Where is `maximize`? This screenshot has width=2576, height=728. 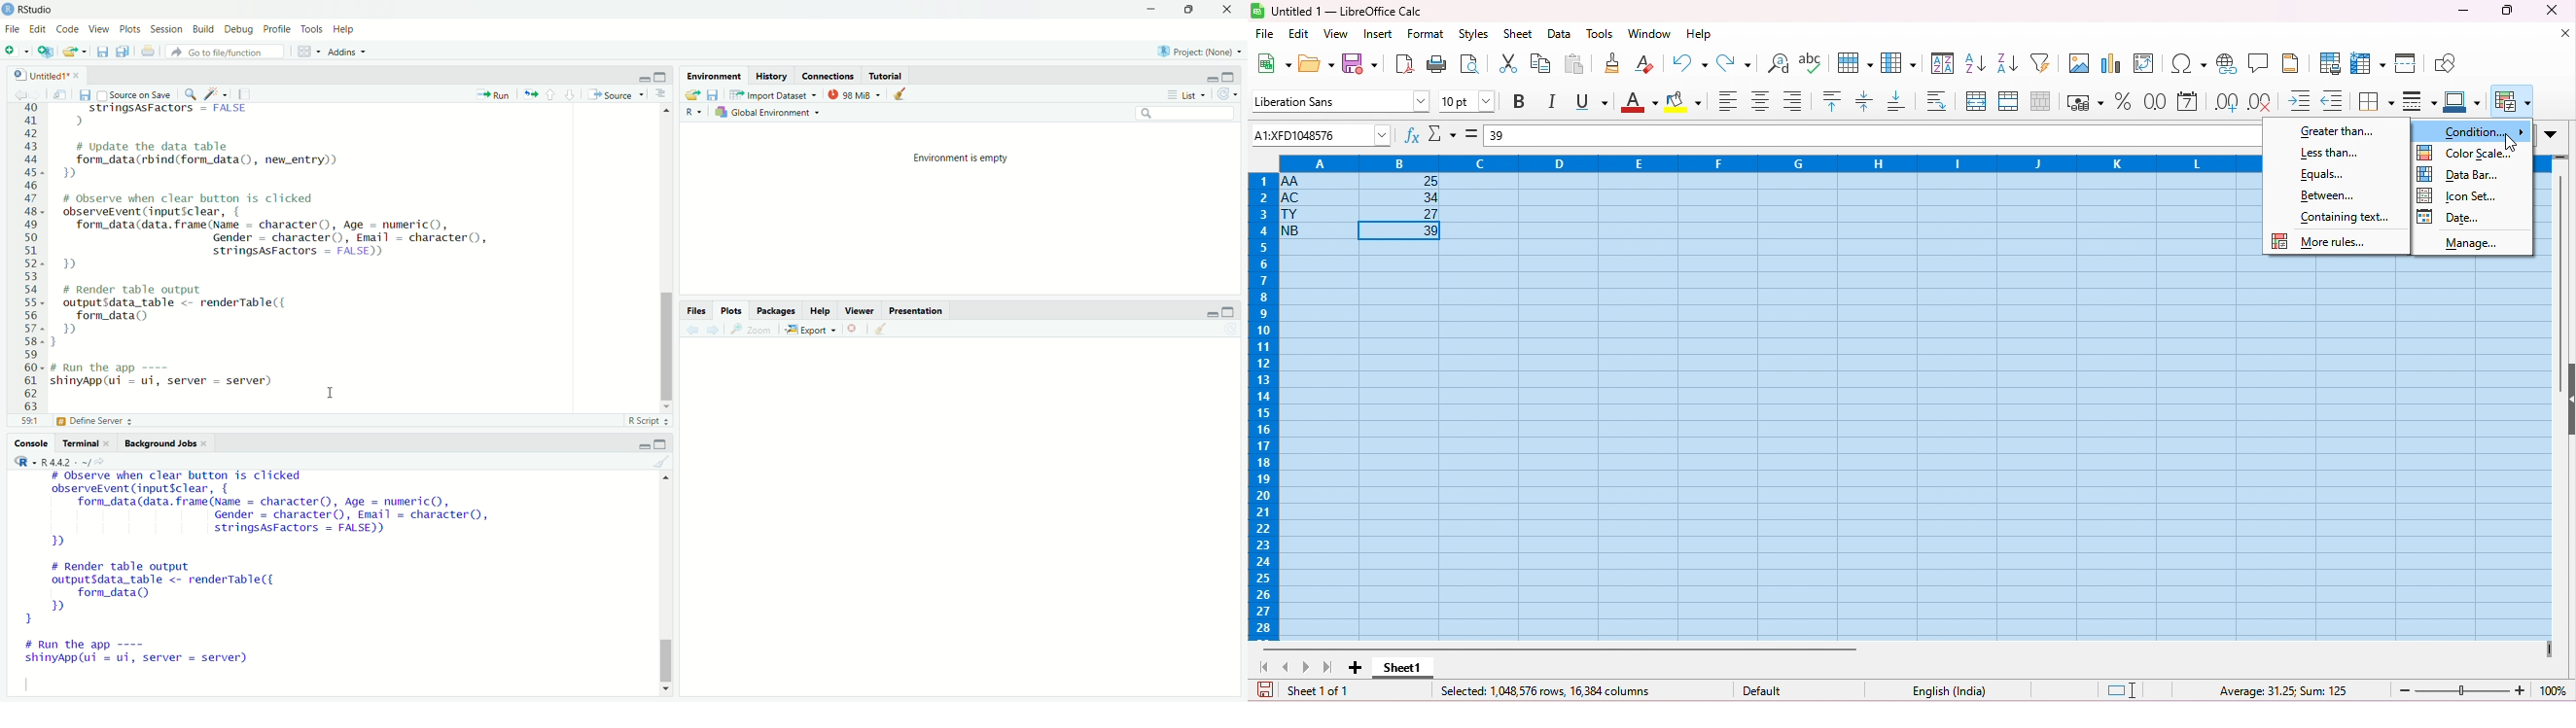
maximize is located at coordinates (1194, 9).